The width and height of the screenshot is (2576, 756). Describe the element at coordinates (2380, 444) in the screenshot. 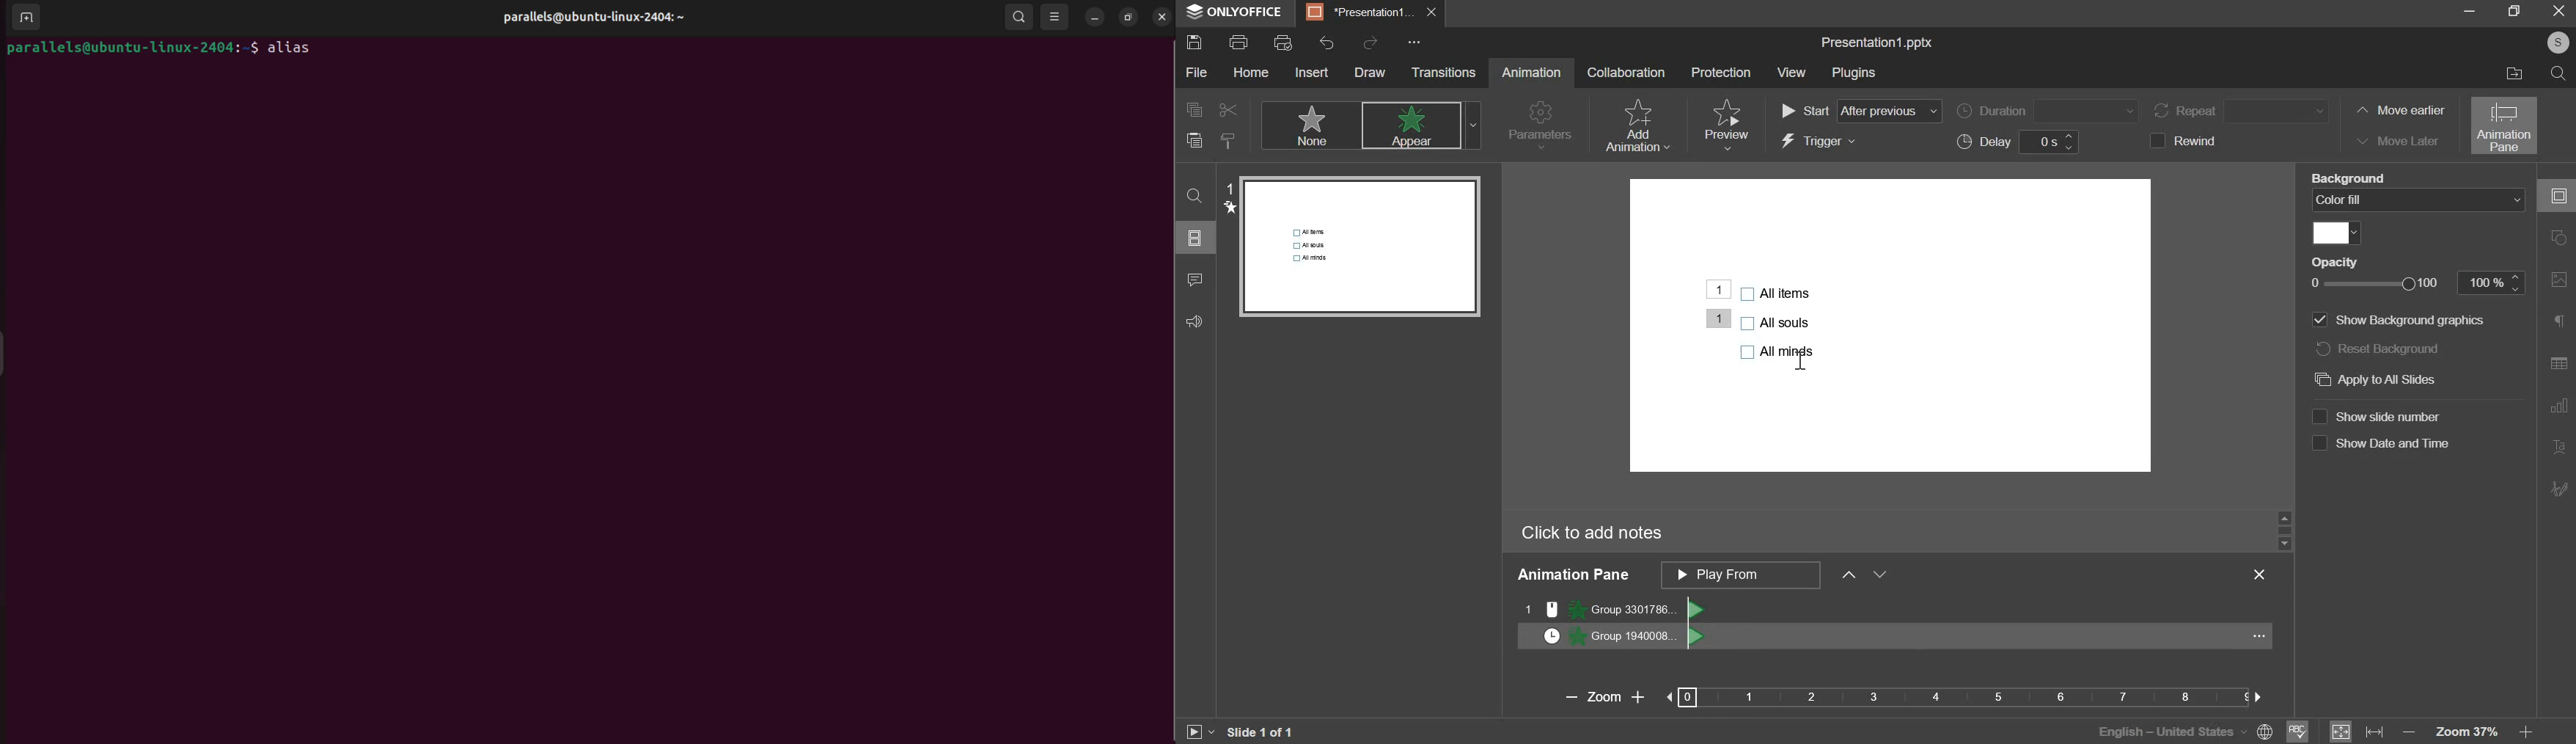

I see `show date and time` at that location.